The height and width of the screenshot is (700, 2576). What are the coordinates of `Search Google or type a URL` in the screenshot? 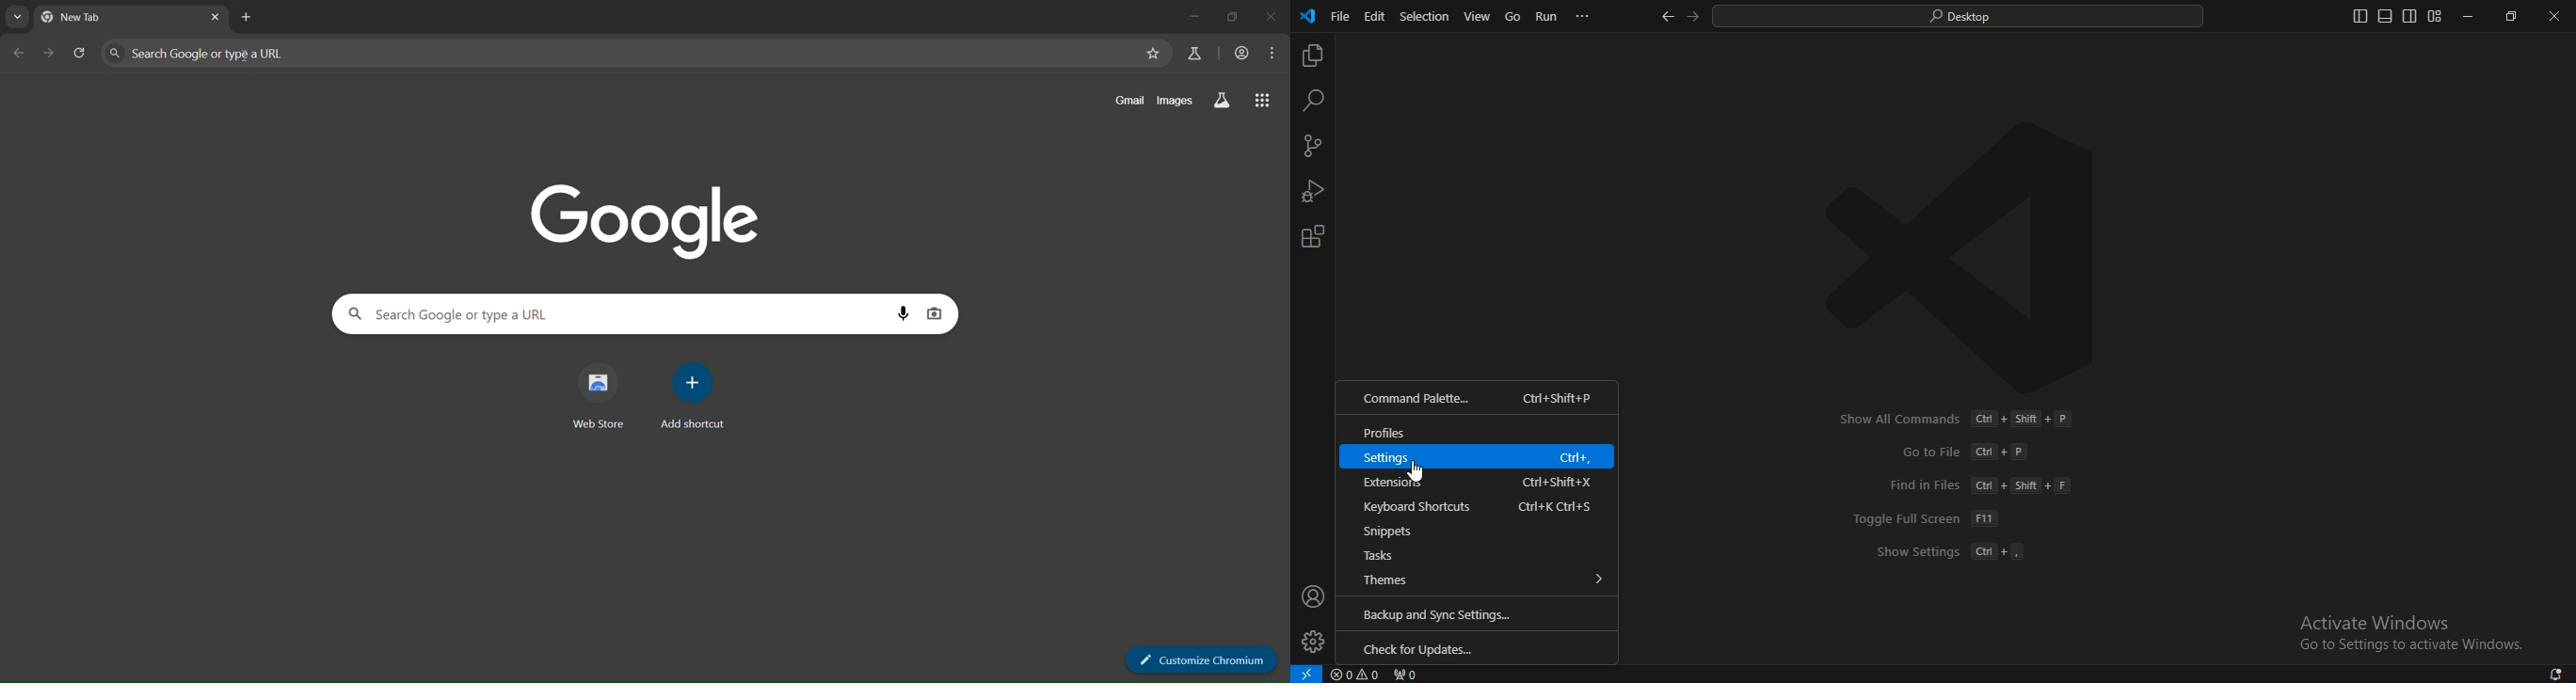 It's located at (614, 314).